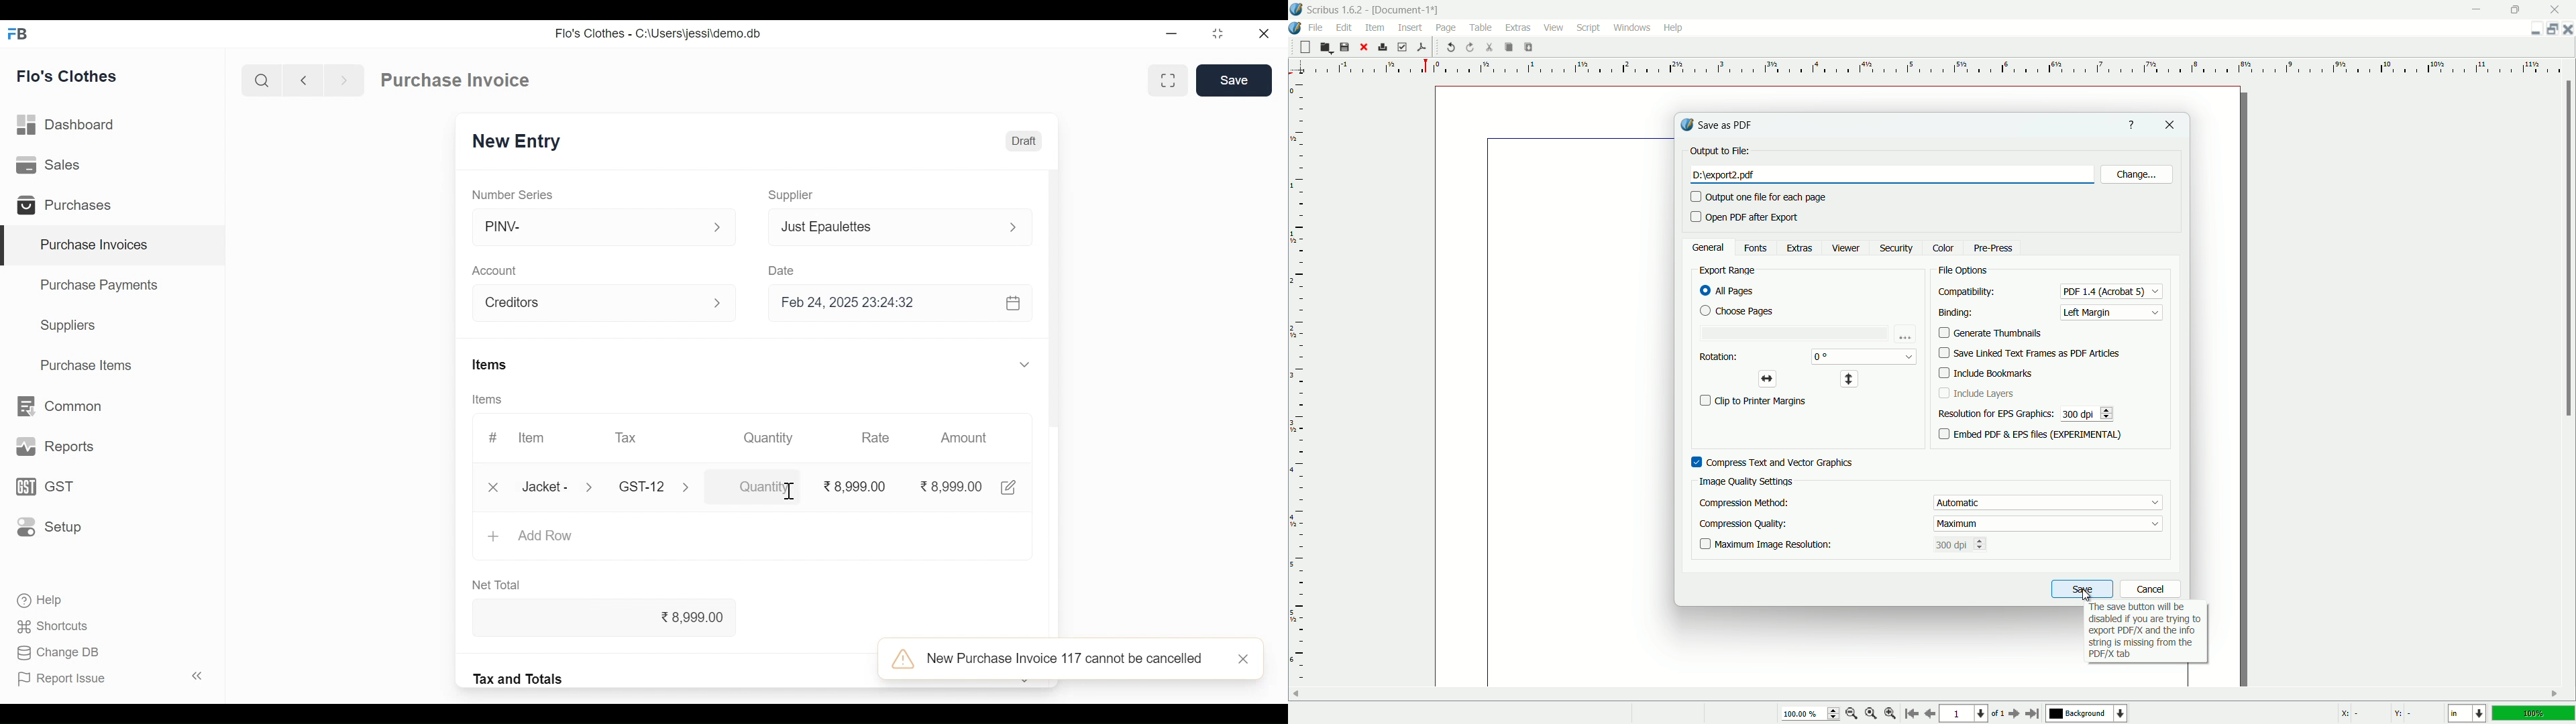  Describe the element at coordinates (69, 76) in the screenshot. I see `Flo's Clothes` at that location.